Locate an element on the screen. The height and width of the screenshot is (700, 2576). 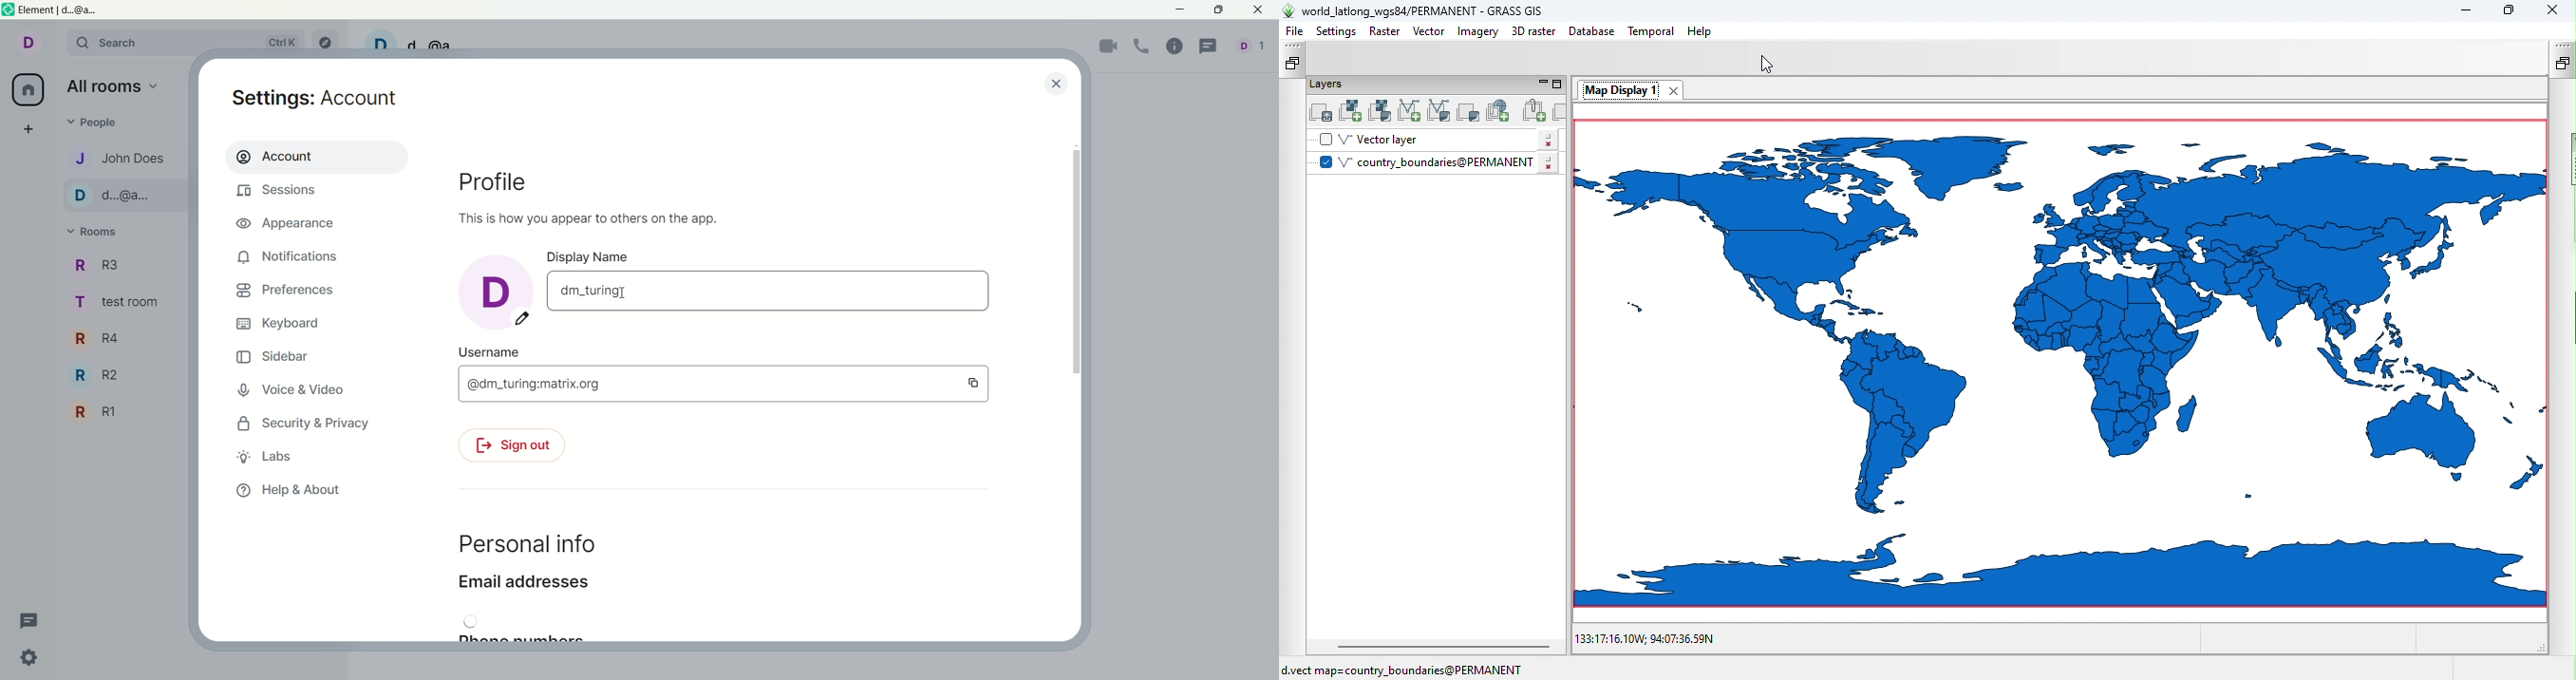
dm_turing] is located at coordinates (766, 293).